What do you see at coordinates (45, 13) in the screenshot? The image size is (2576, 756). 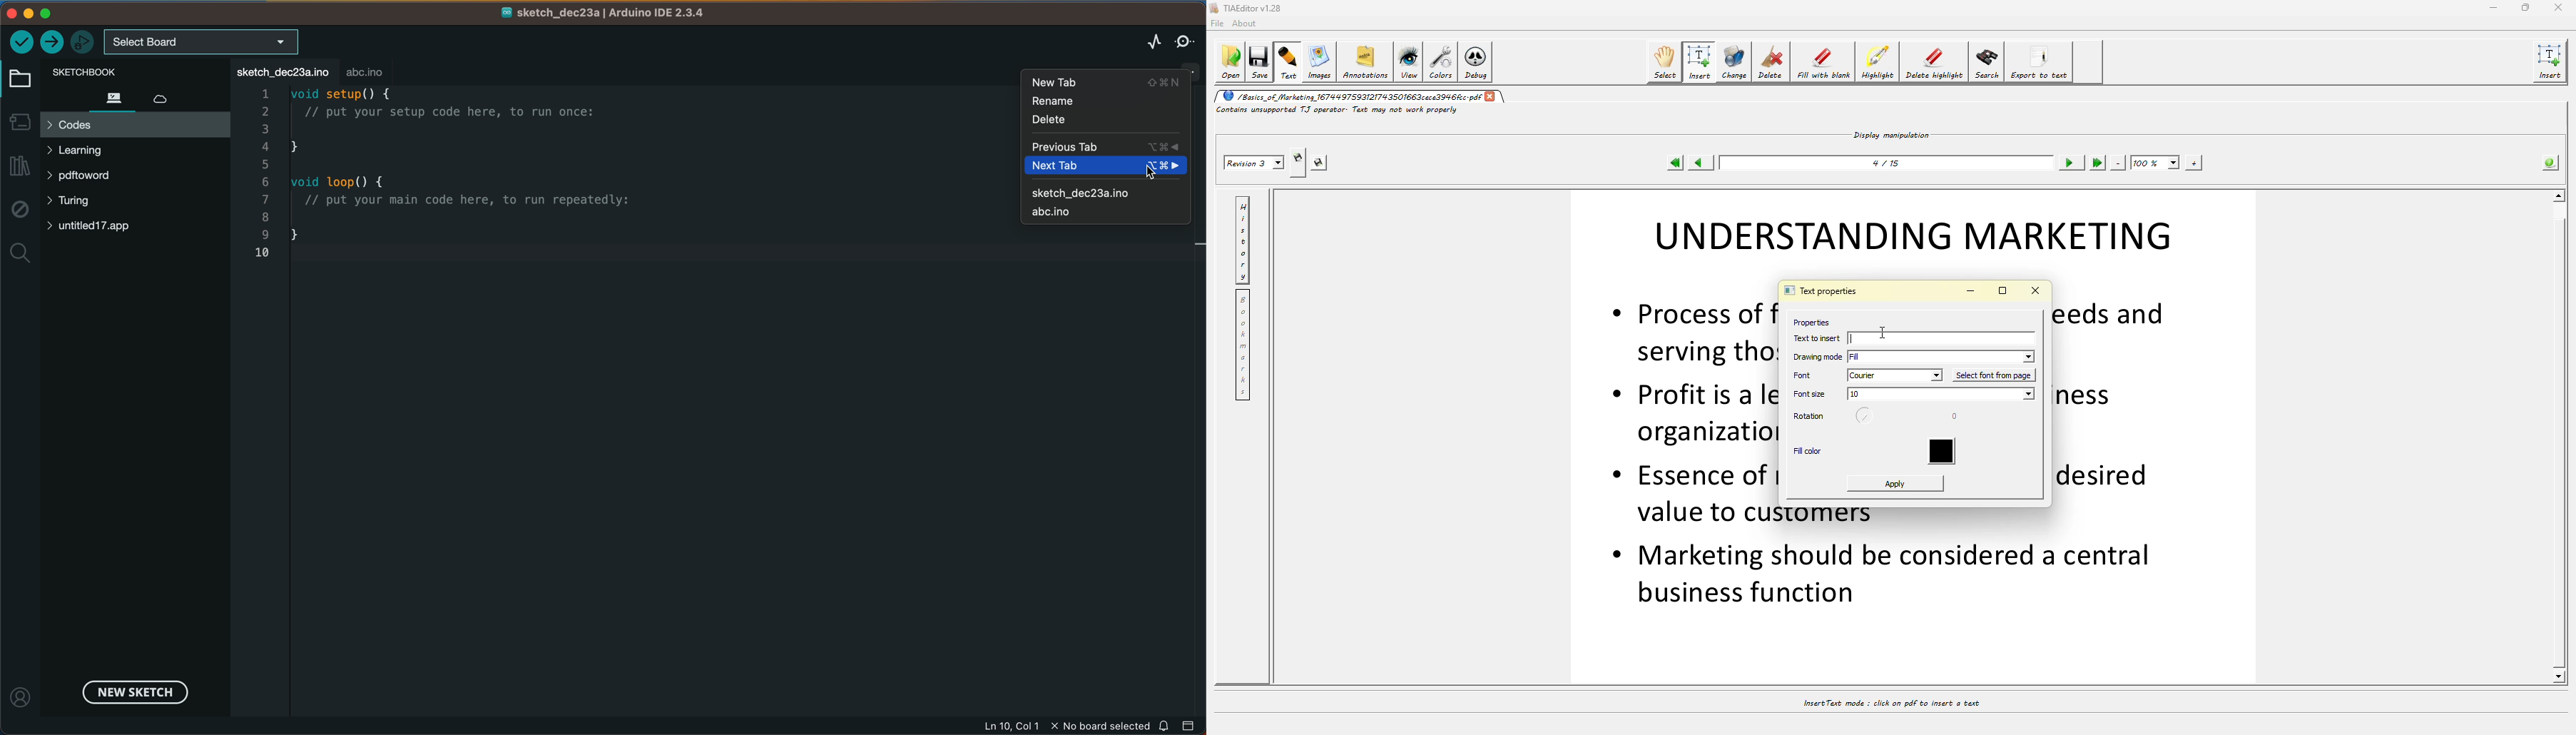 I see `window control` at bounding box center [45, 13].